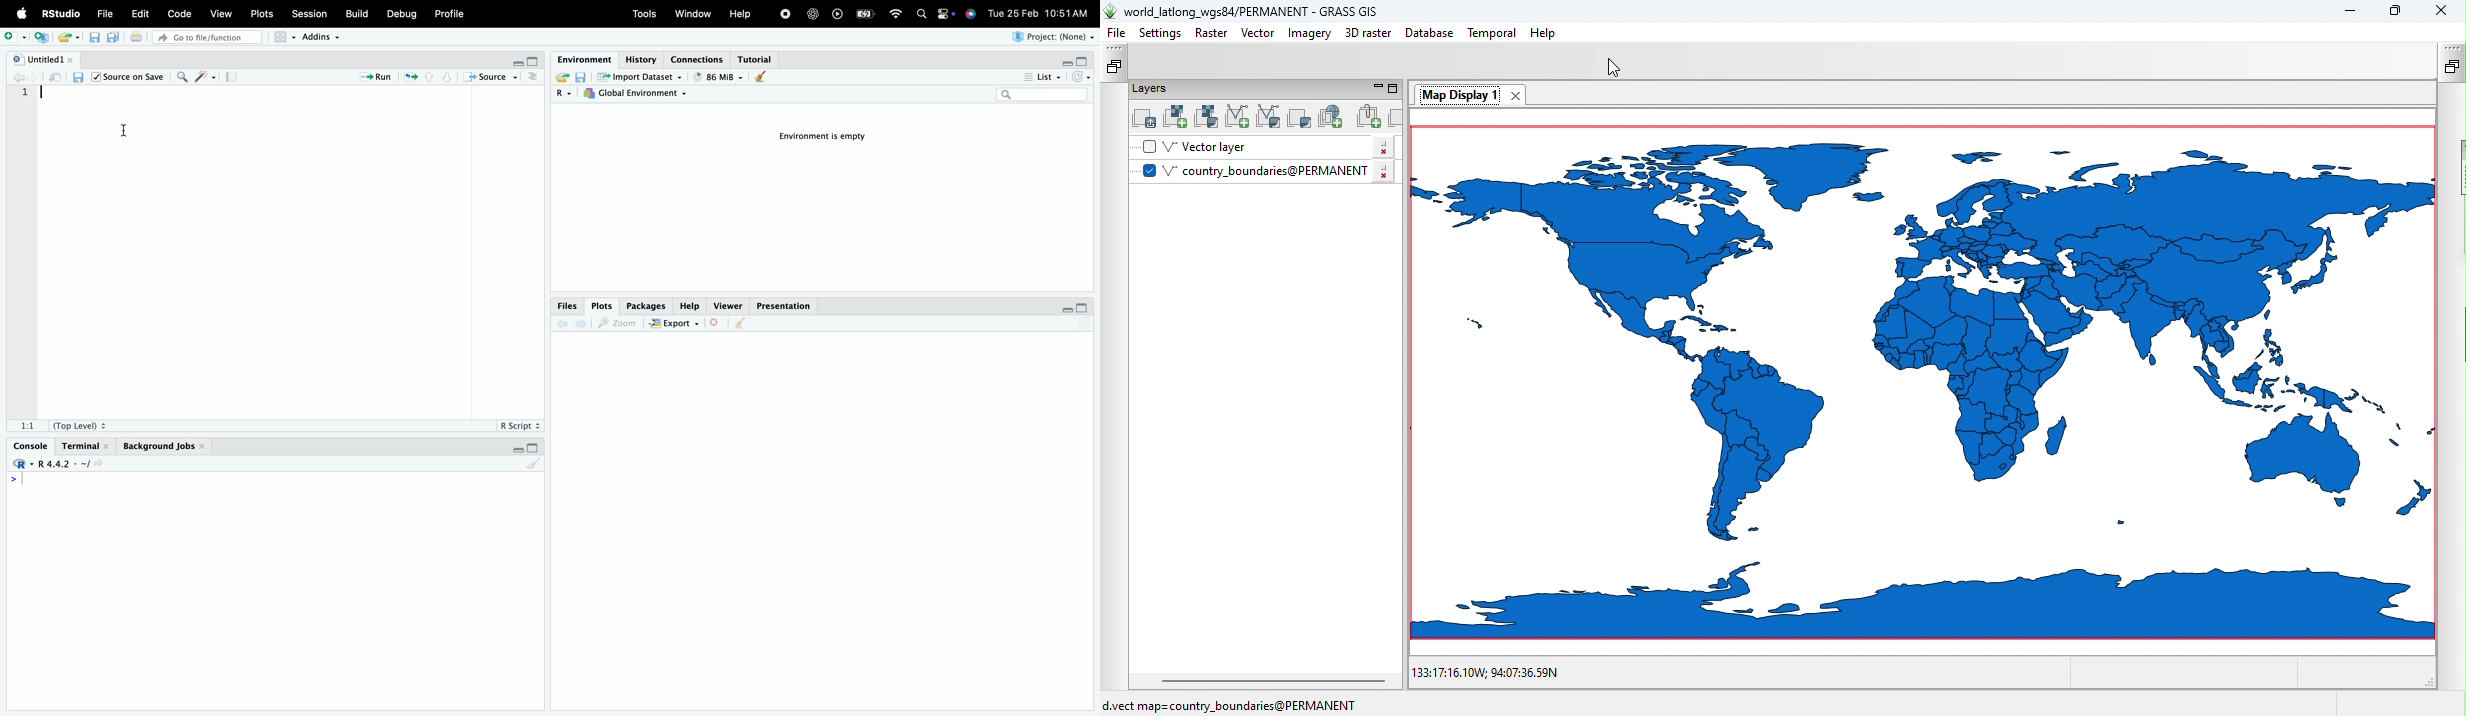 The width and height of the screenshot is (2492, 728). Describe the element at coordinates (690, 303) in the screenshot. I see `Help` at that location.